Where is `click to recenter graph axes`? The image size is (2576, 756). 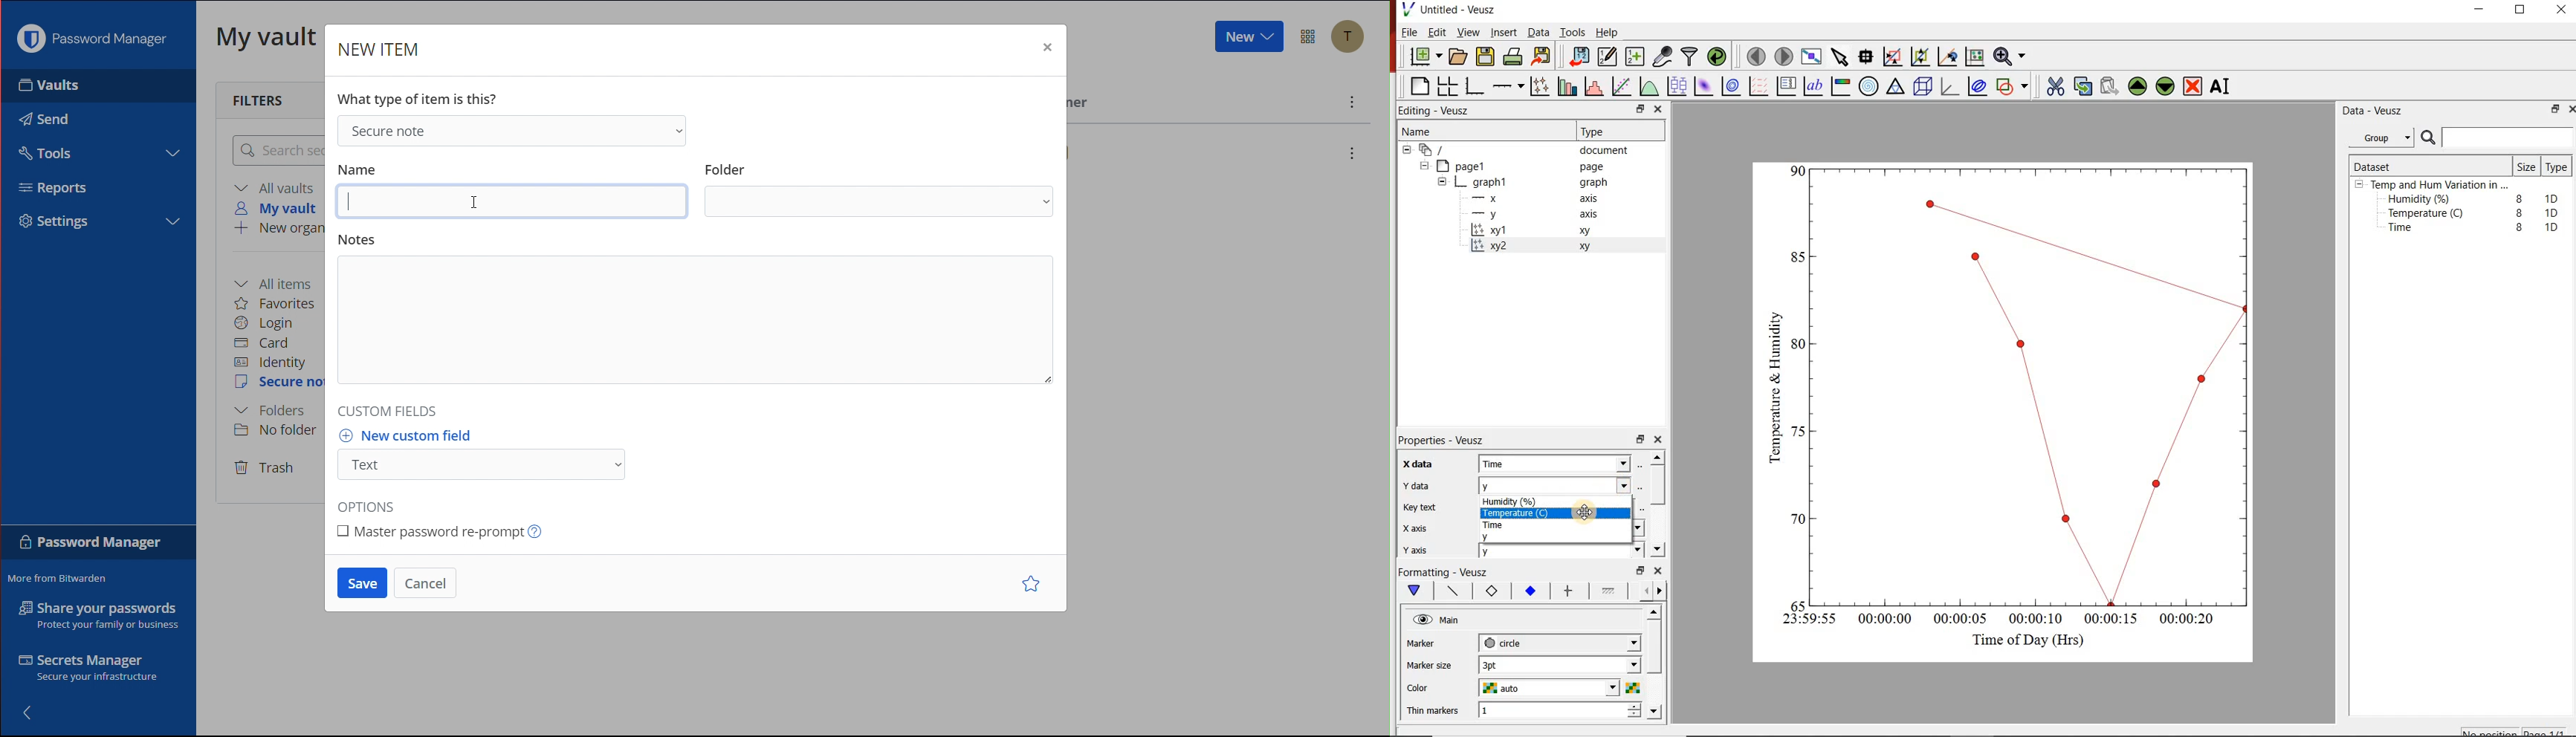 click to recenter graph axes is located at coordinates (1948, 56).